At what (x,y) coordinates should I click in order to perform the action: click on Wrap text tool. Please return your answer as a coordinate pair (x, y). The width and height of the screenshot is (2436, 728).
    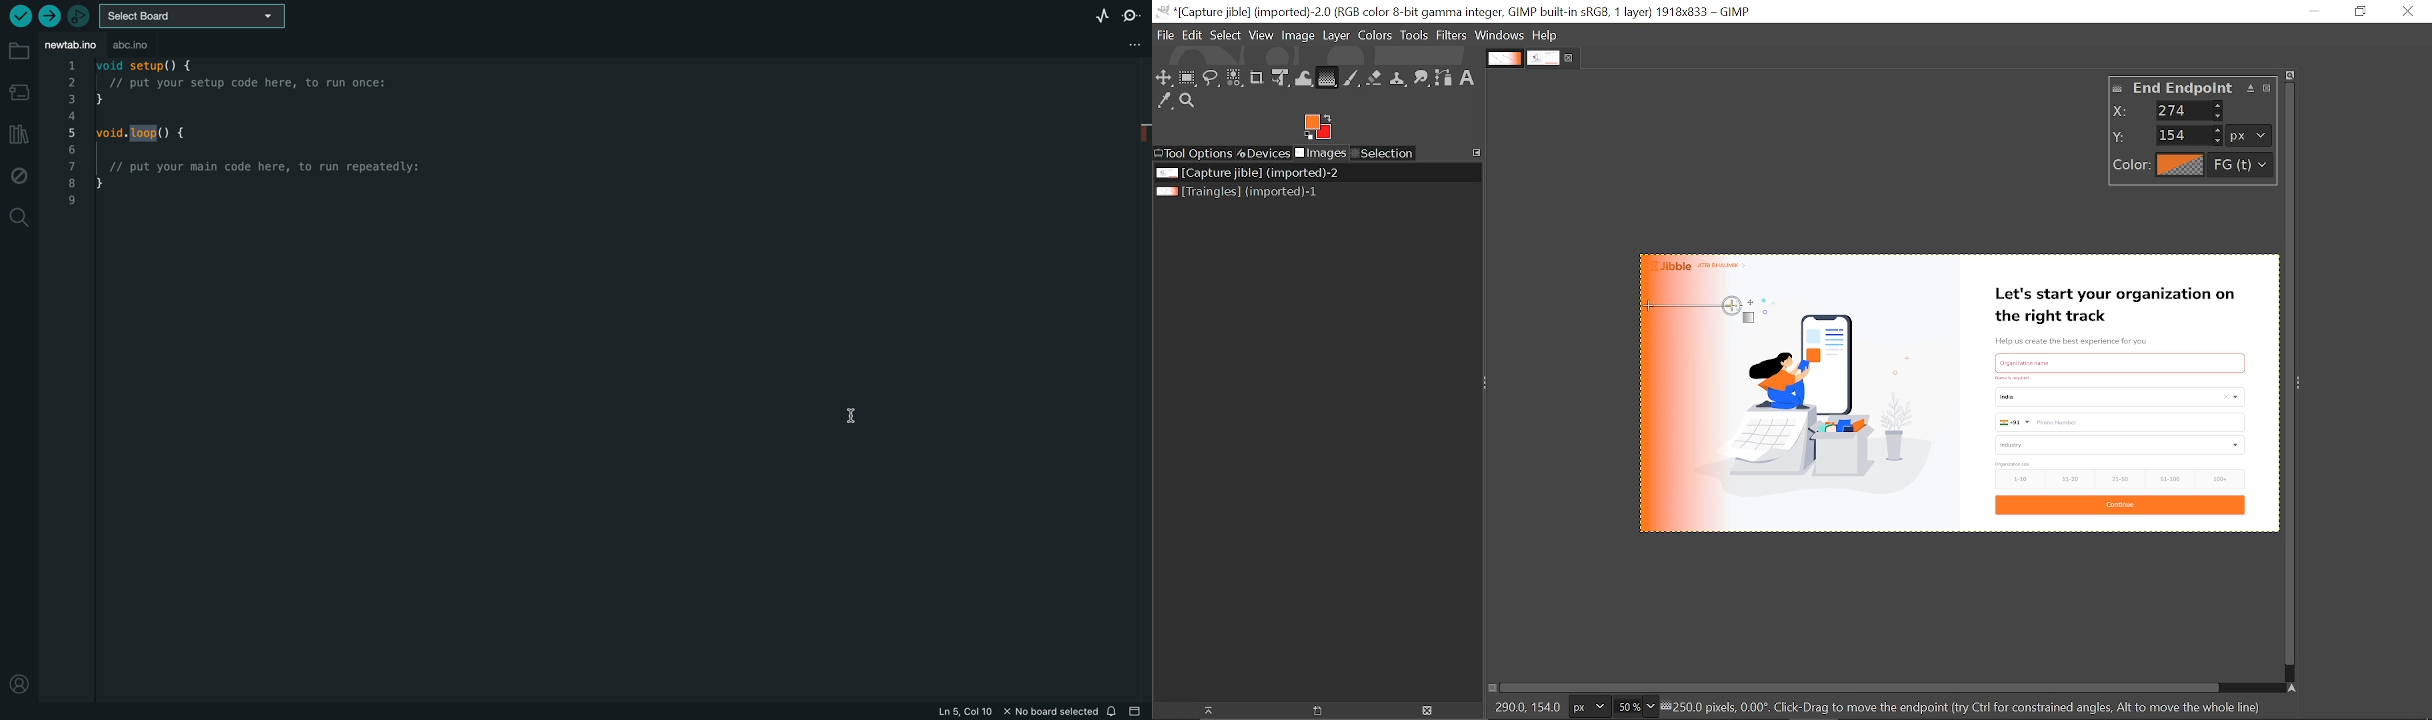
    Looking at the image, I should click on (1304, 77).